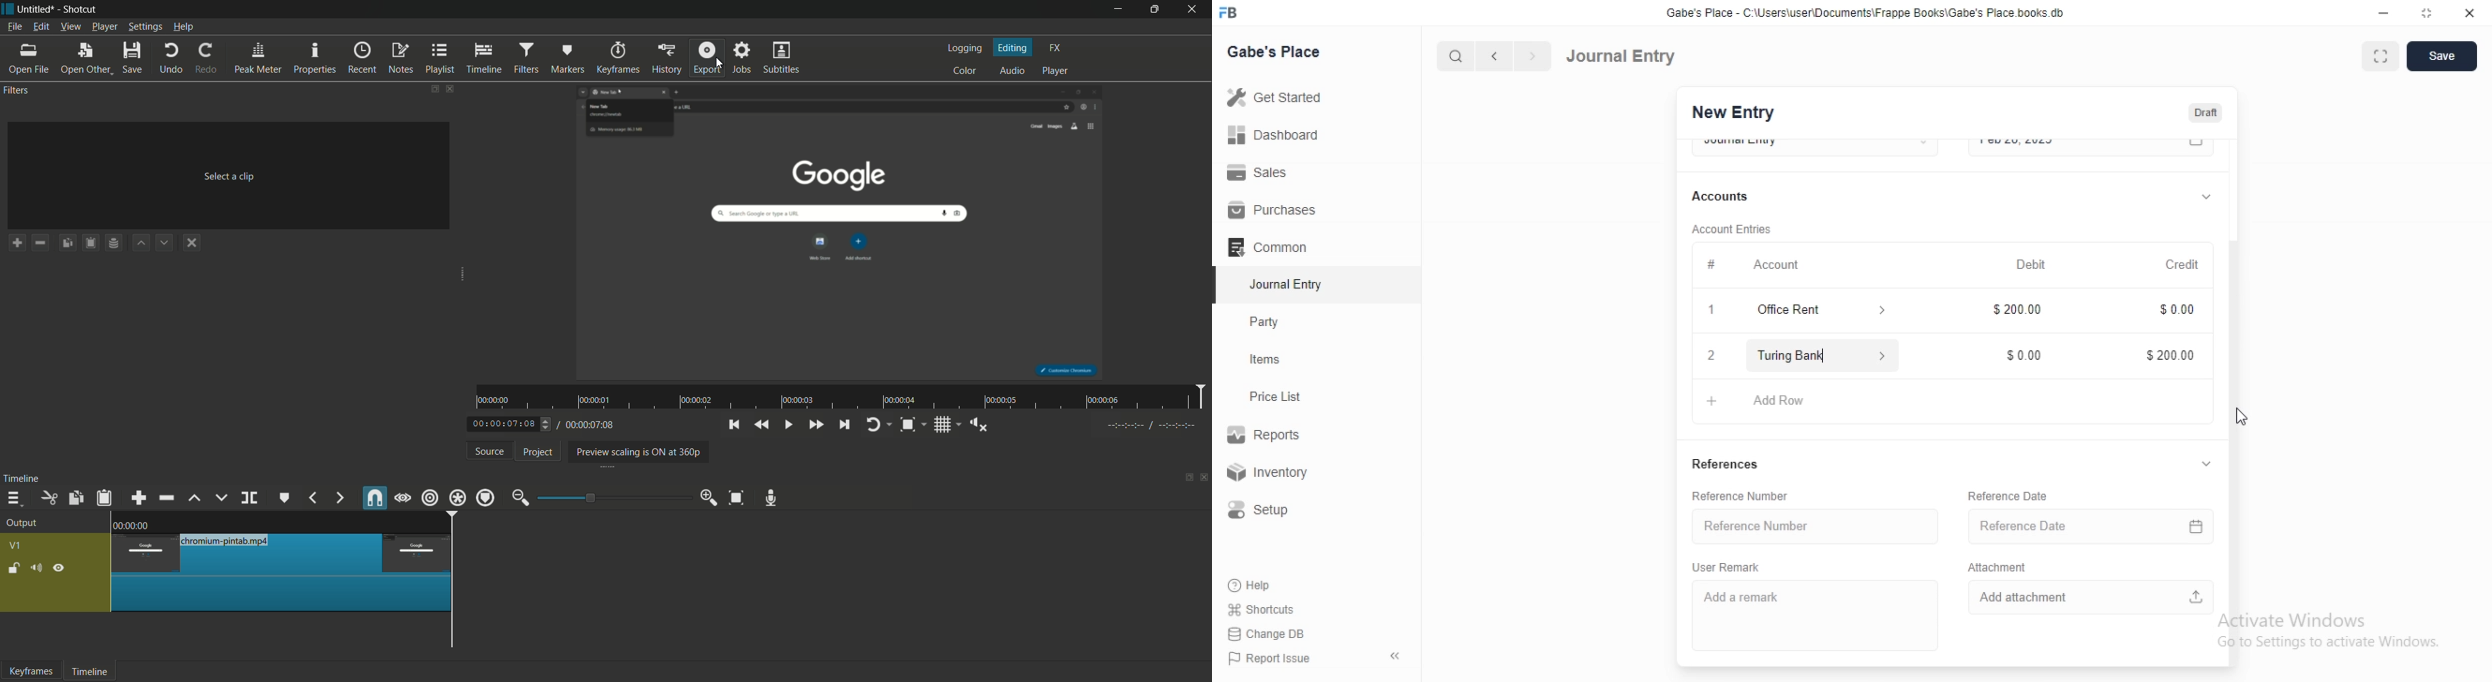  Describe the element at coordinates (1269, 322) in the screenshot. I see `Party` at that location.